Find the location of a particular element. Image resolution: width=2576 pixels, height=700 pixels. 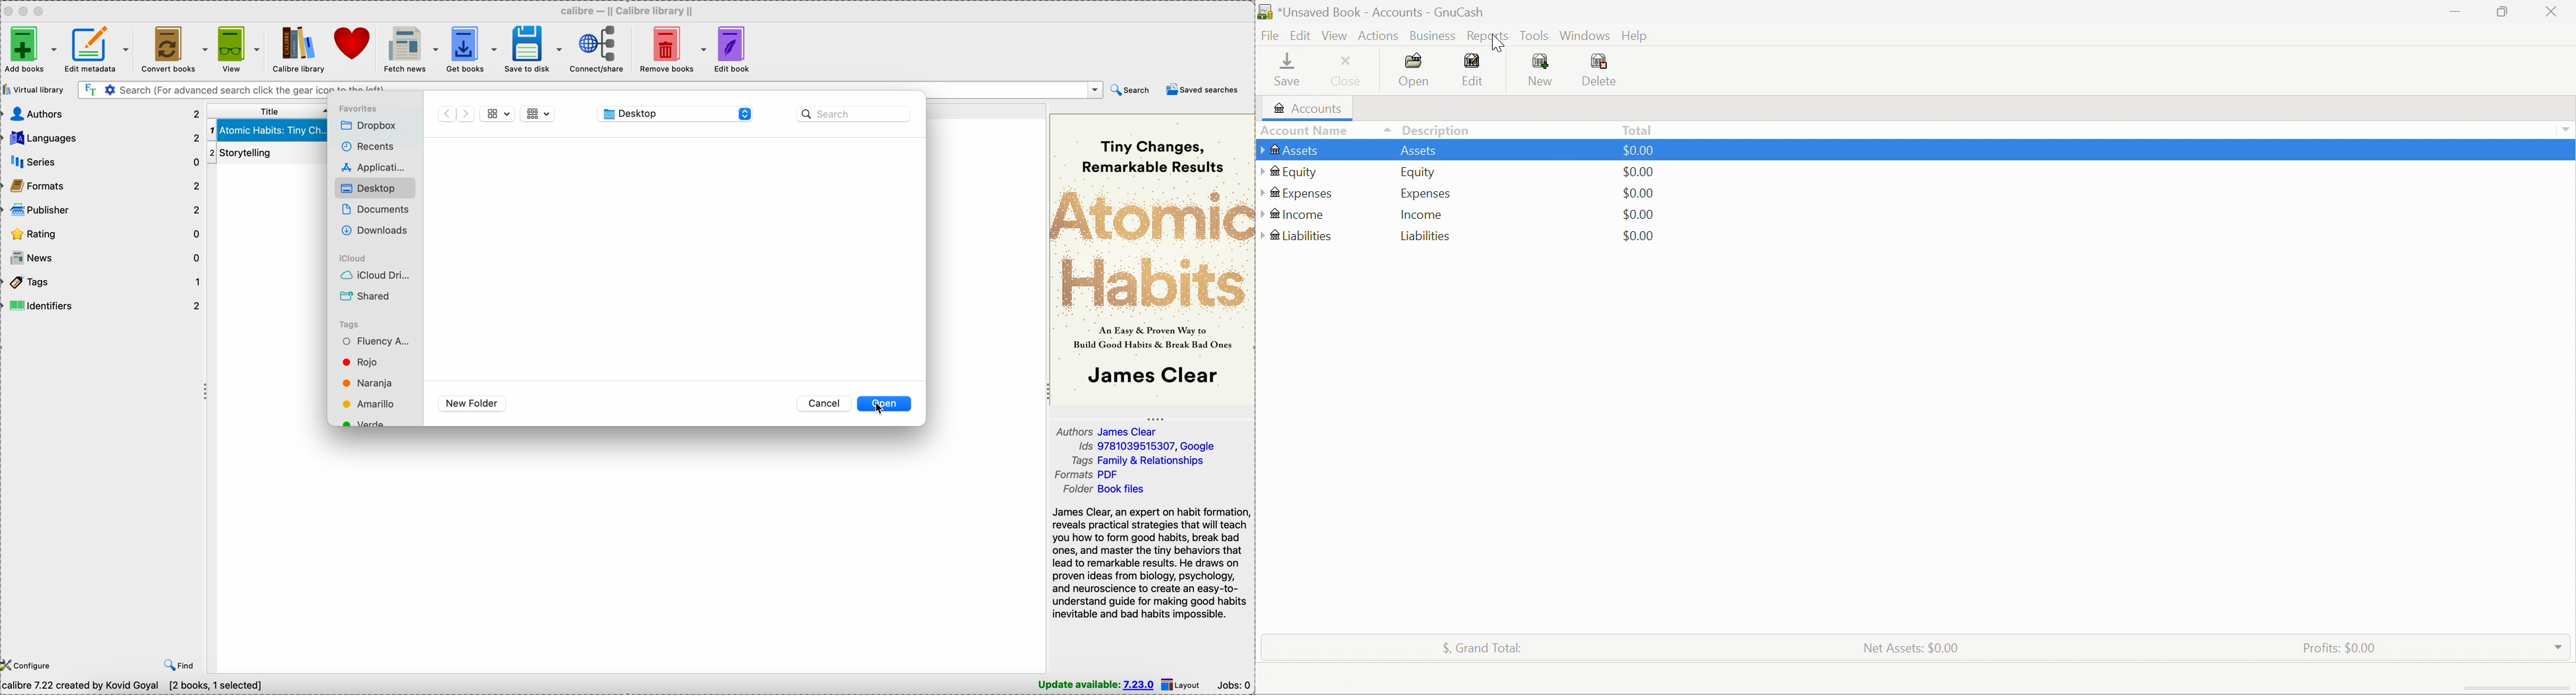

search bar is located at coordinates (588, 86).